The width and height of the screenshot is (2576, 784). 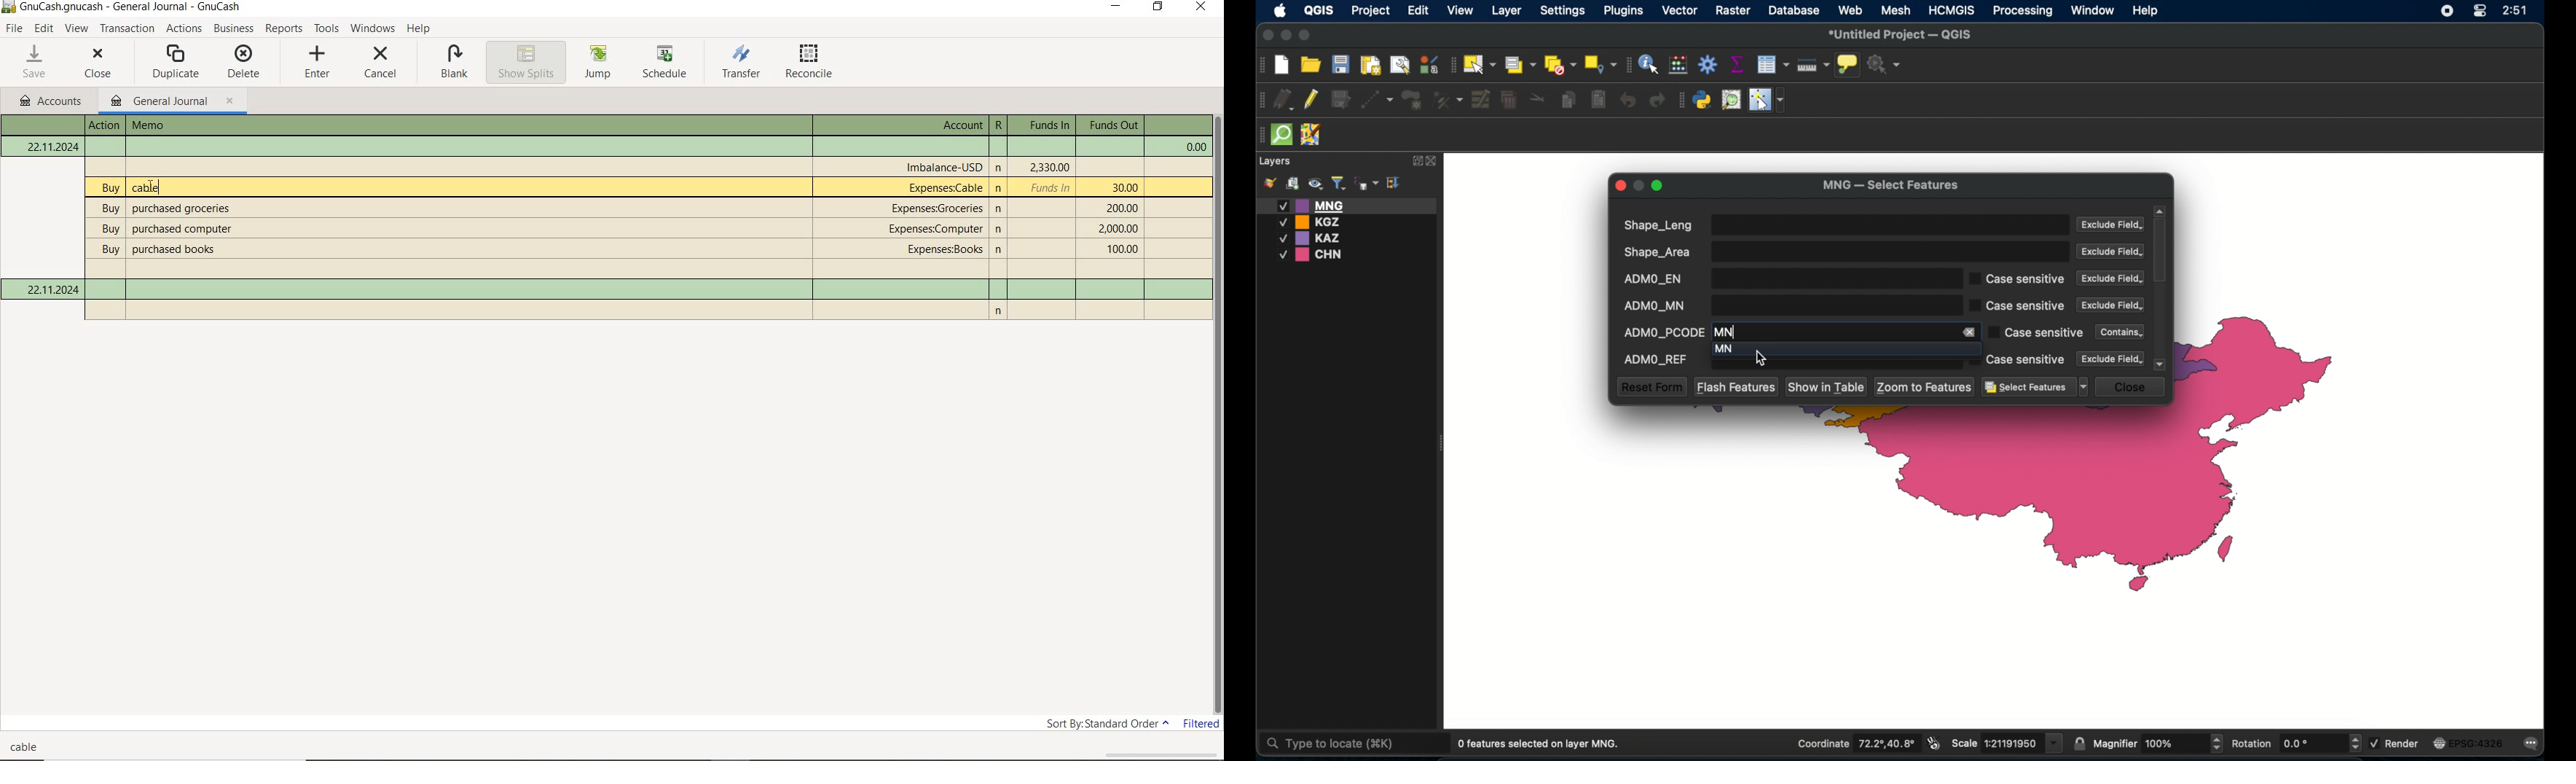 I want to click on scroll down arrow, so click(x=2161, y=364).